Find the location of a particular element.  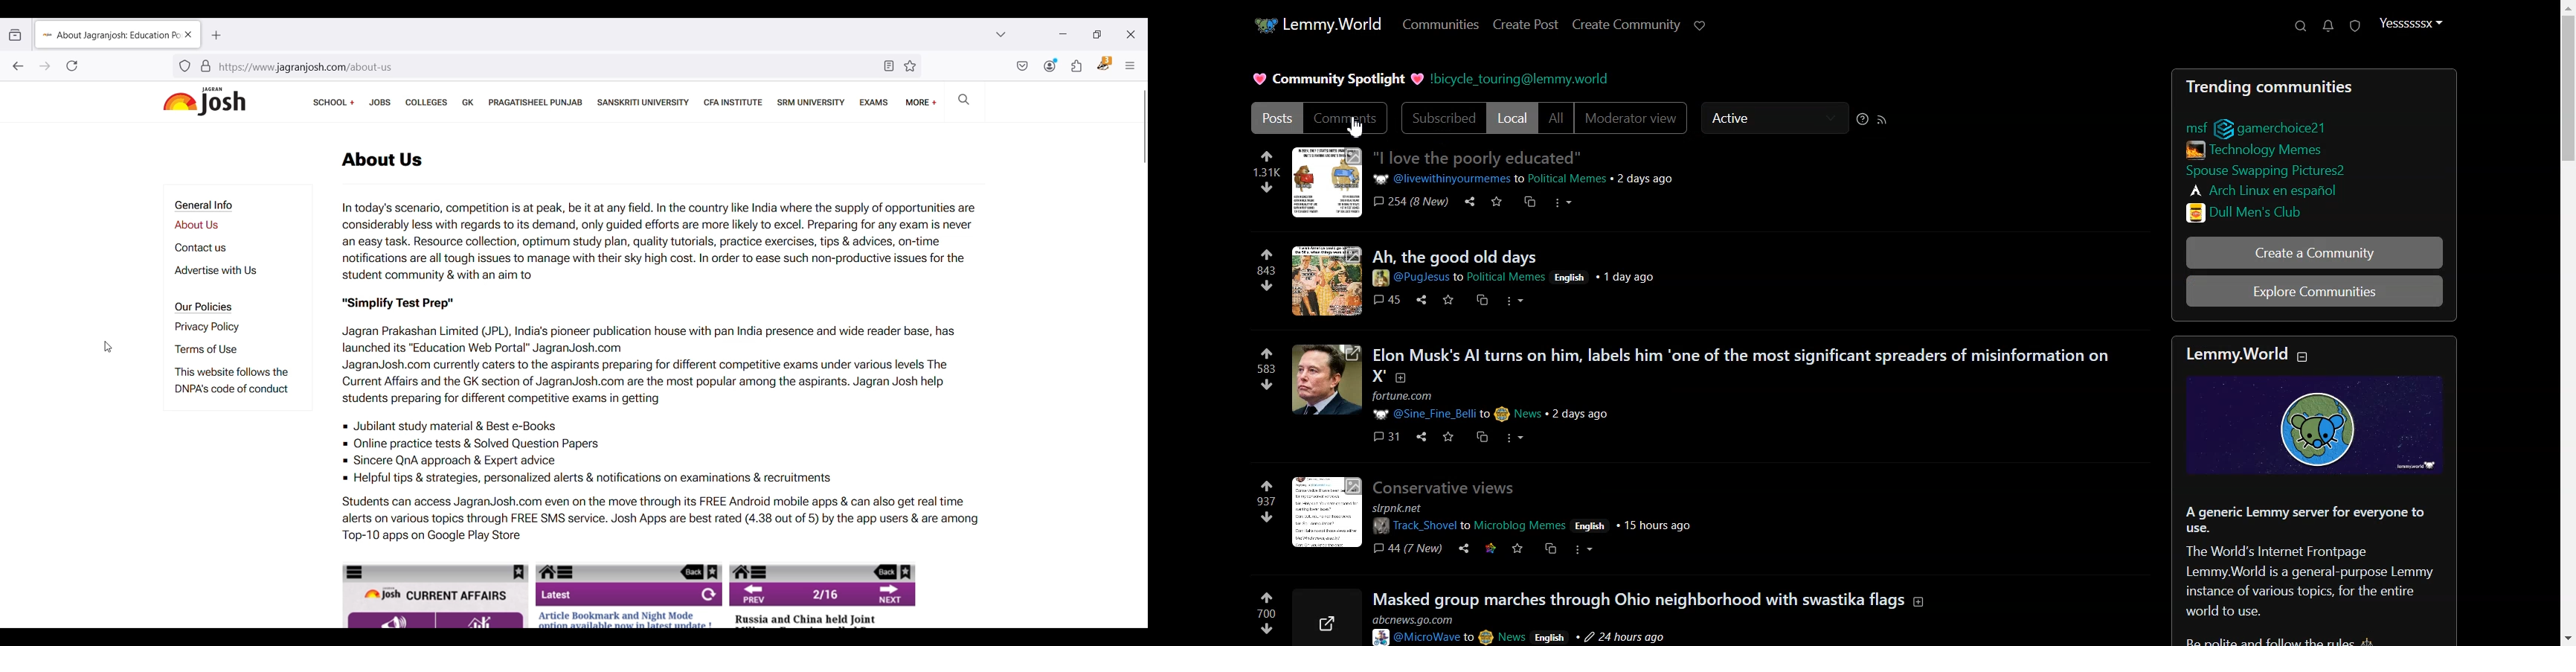

more is located at coordinates (1562, 201).